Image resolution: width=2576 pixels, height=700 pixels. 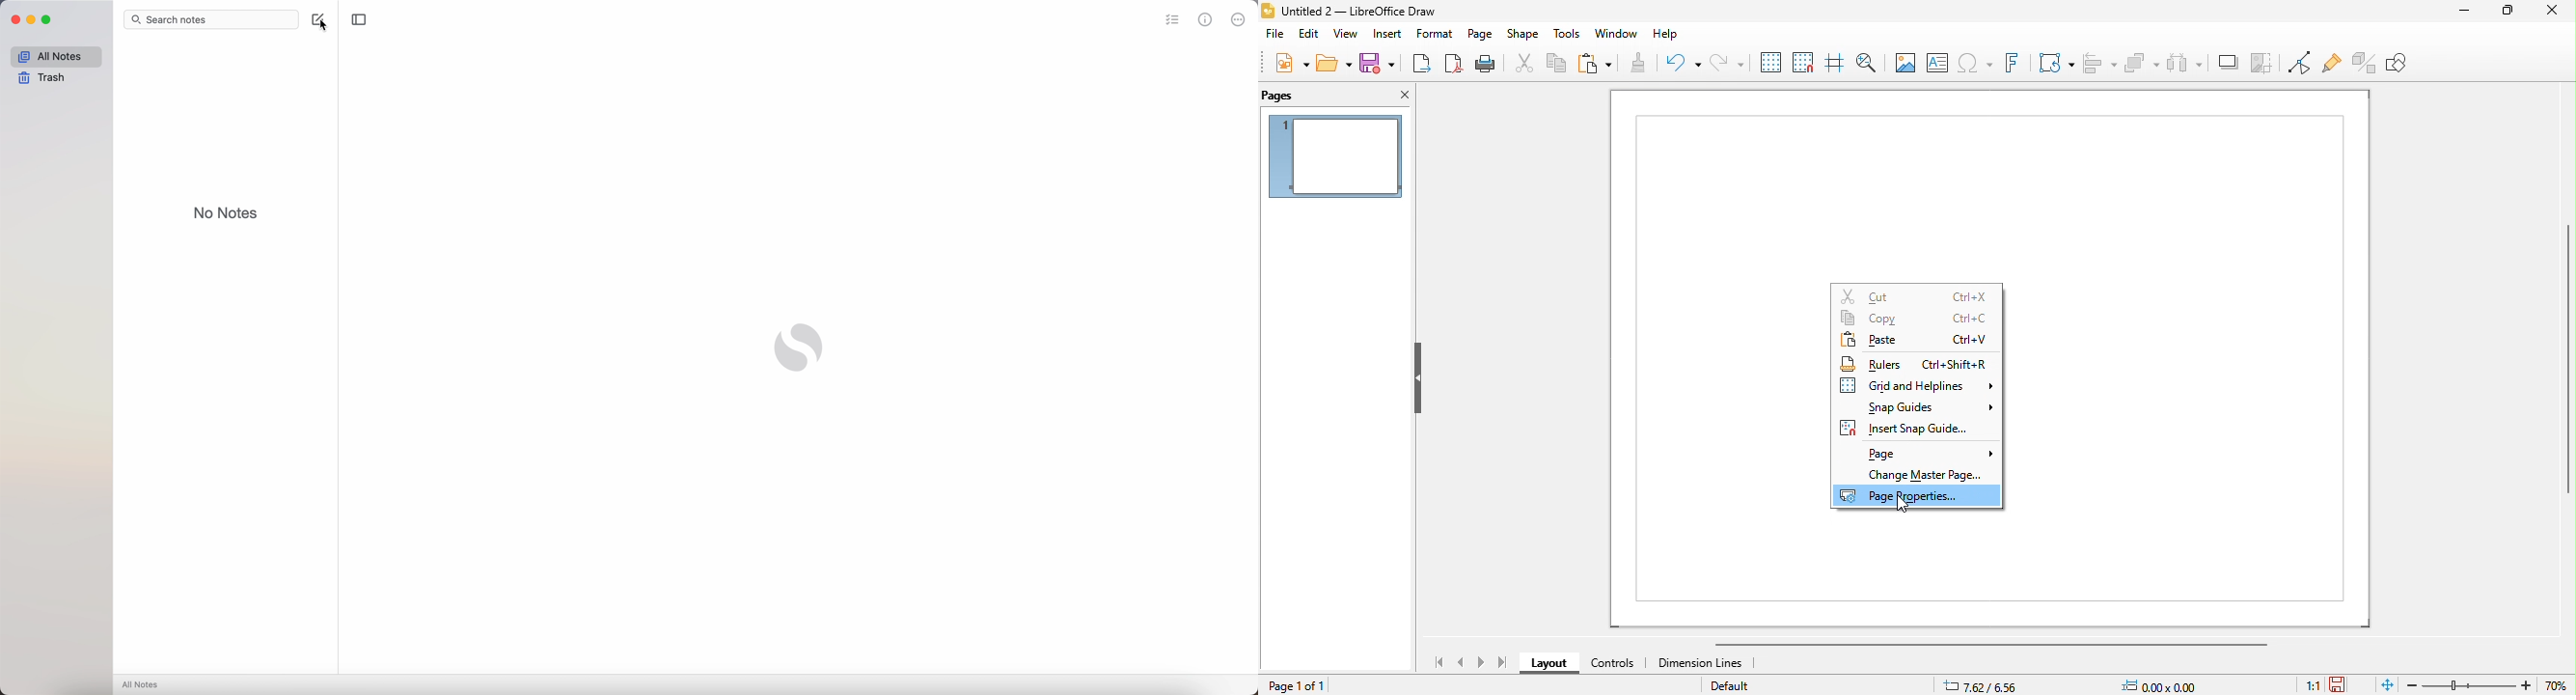 What do you see at coordinates (2099, 62) in the screenshot?
I see `align objects` at bounding box center [2099, 62].